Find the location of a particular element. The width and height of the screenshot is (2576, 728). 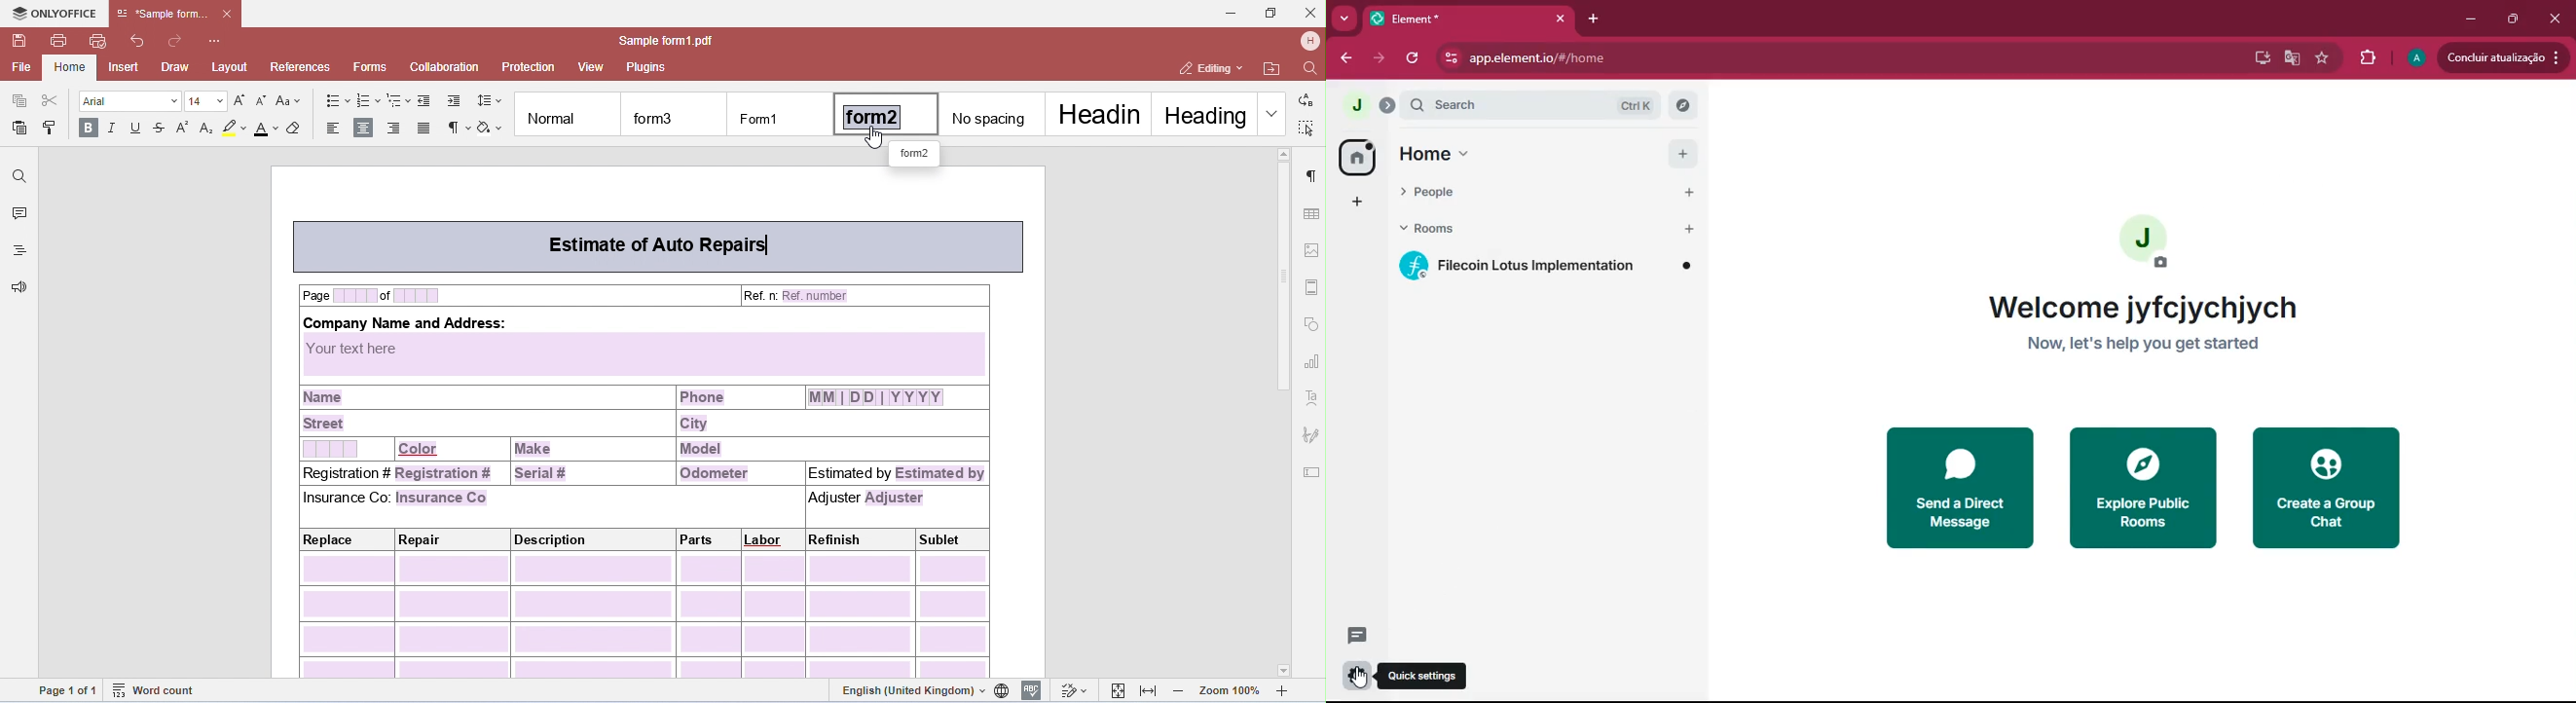

close is located at coordinates (2558, 16).